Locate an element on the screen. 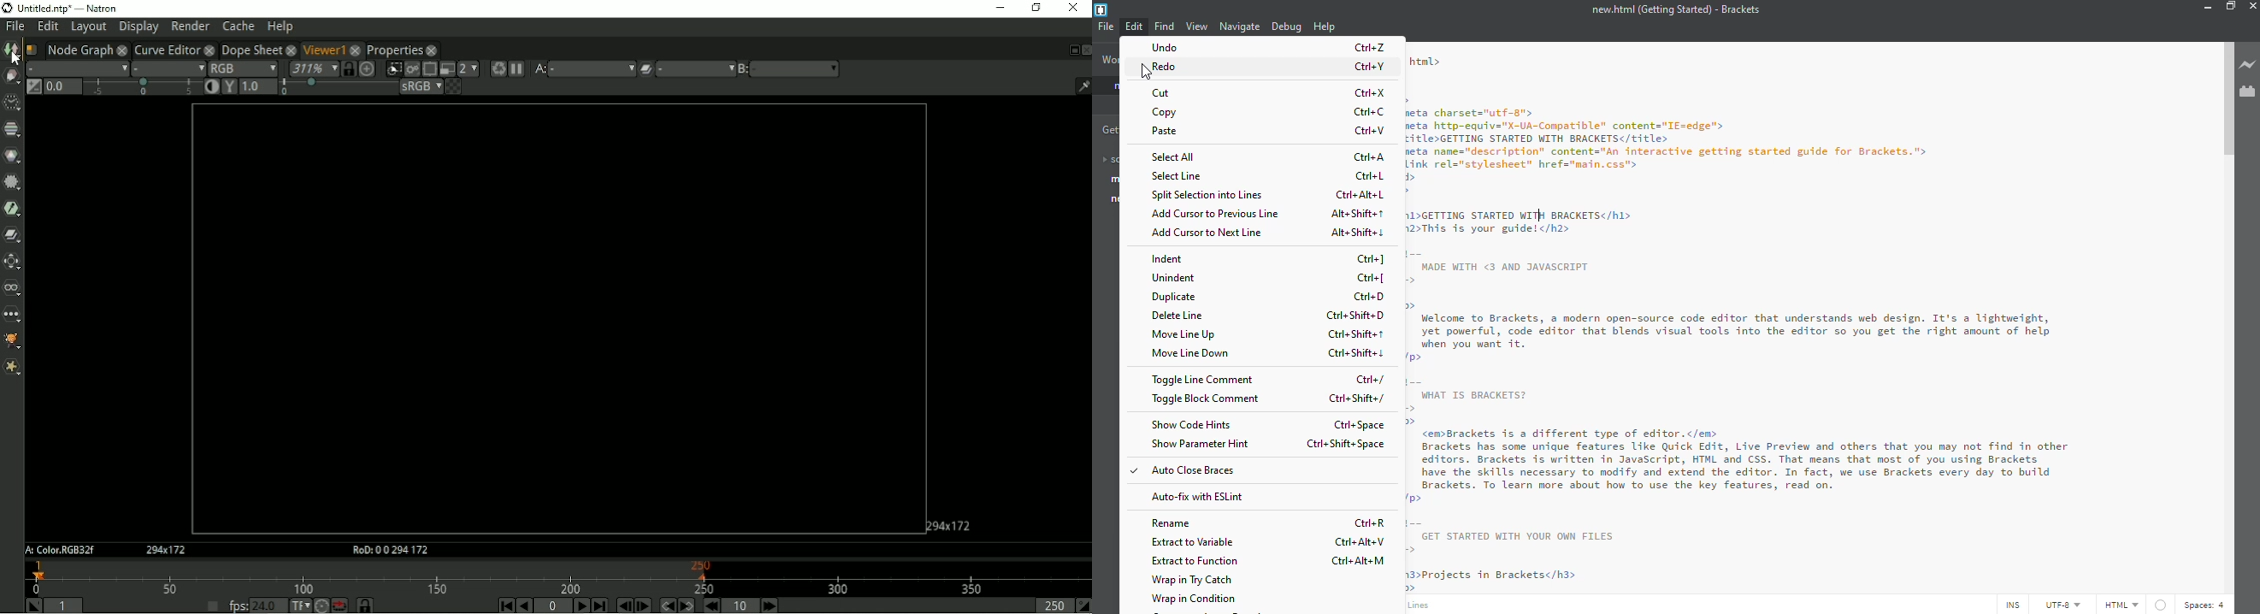 The height and width of the screenshot is (616, 2268). indent is located at coordinates (1169, 260).